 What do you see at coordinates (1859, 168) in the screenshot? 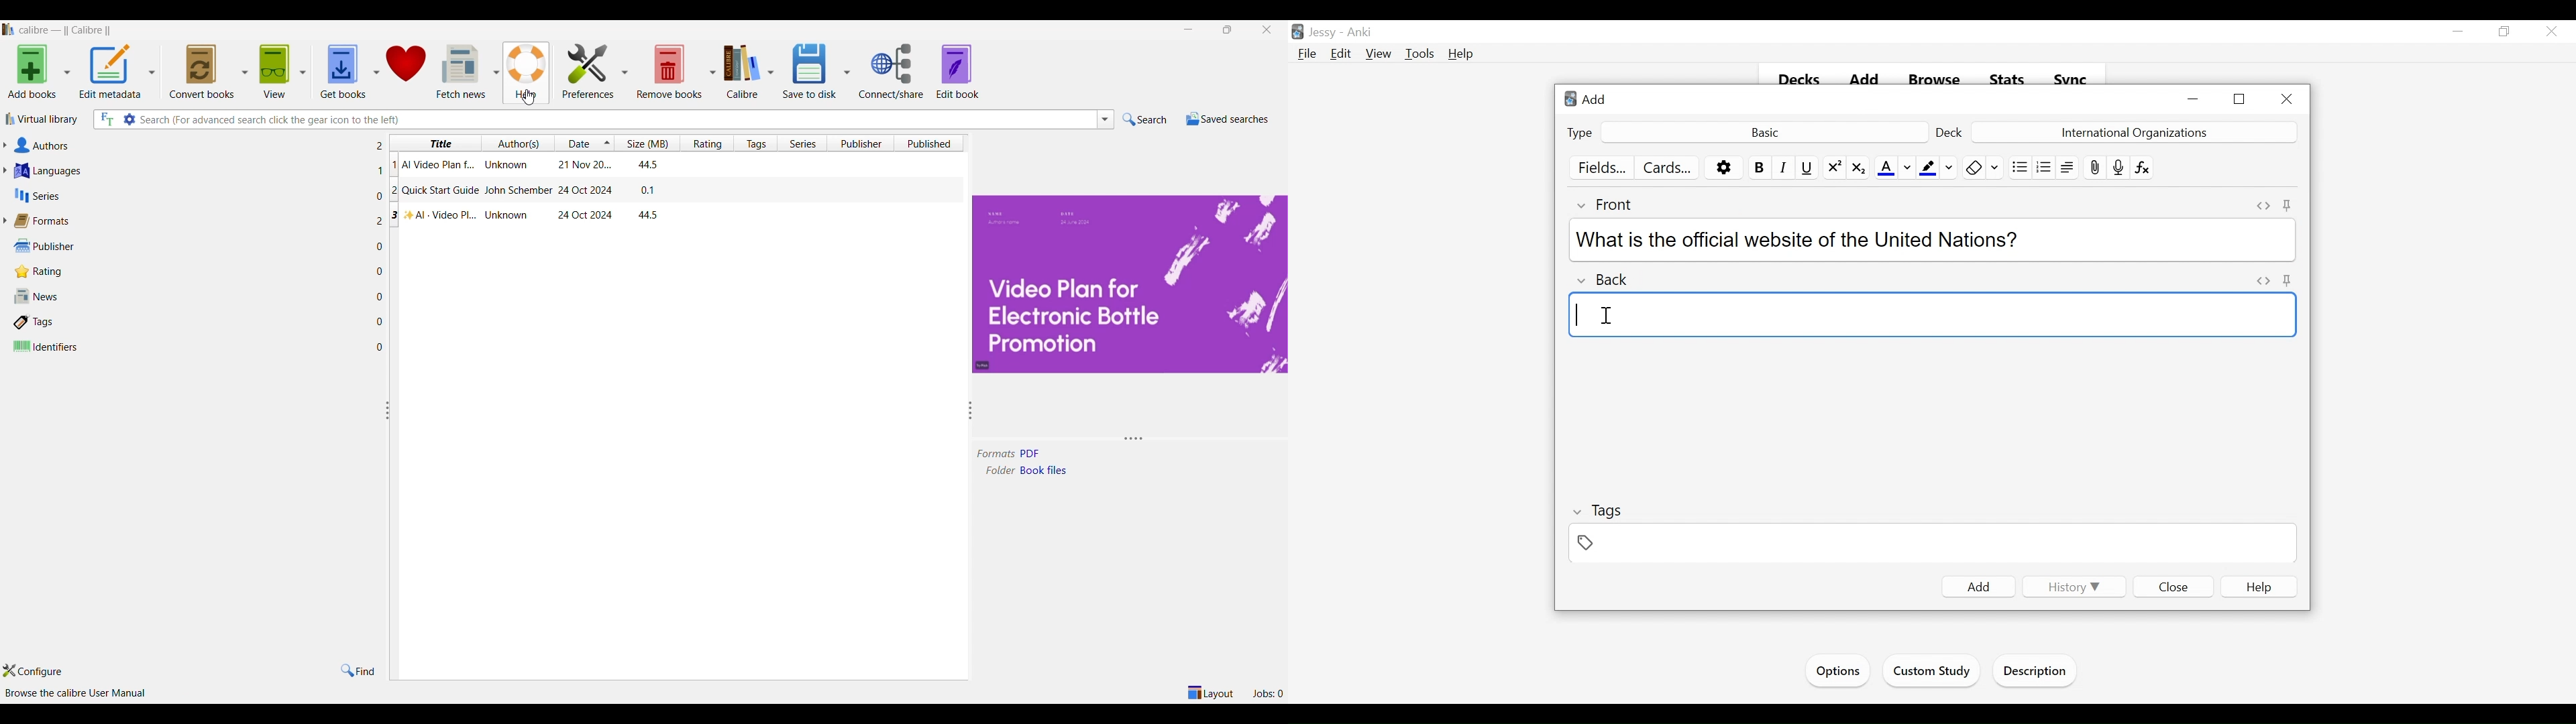
I see `Subscript` at bounding box center [1859, 168].